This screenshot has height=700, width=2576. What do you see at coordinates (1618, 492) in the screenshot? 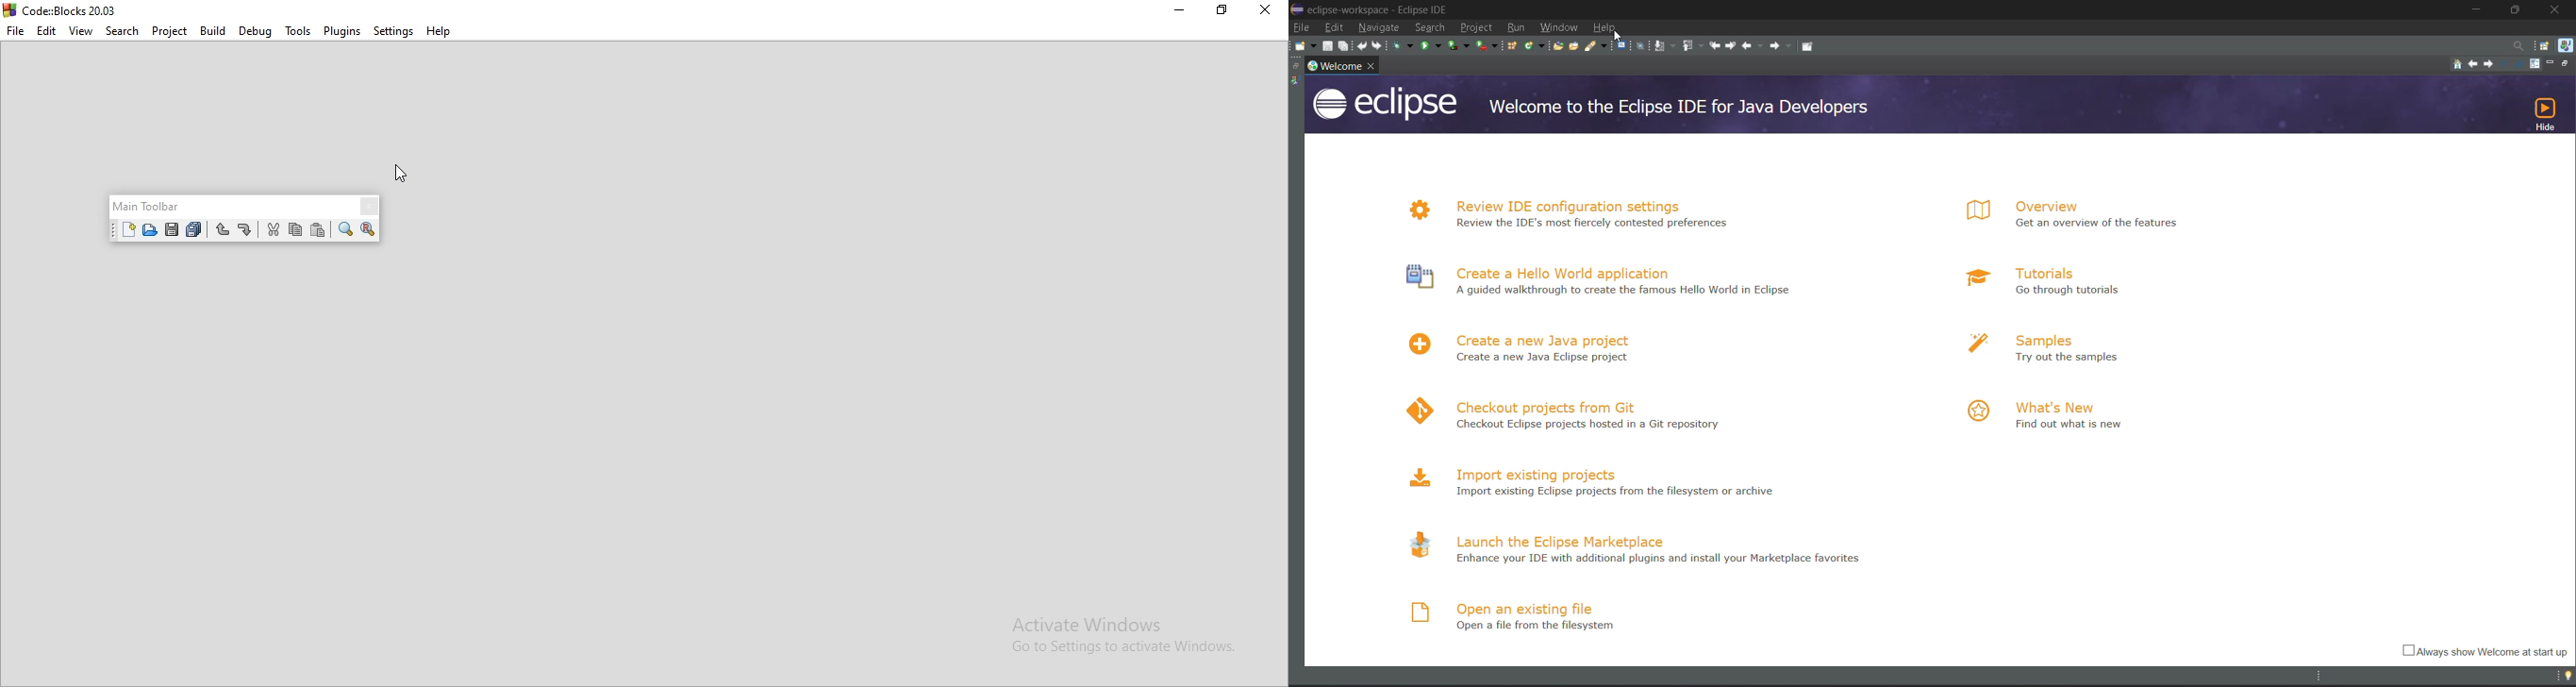
I see `Import existing Eclipse projects from the filesystem or archive` at bounding box center [1618, 492].